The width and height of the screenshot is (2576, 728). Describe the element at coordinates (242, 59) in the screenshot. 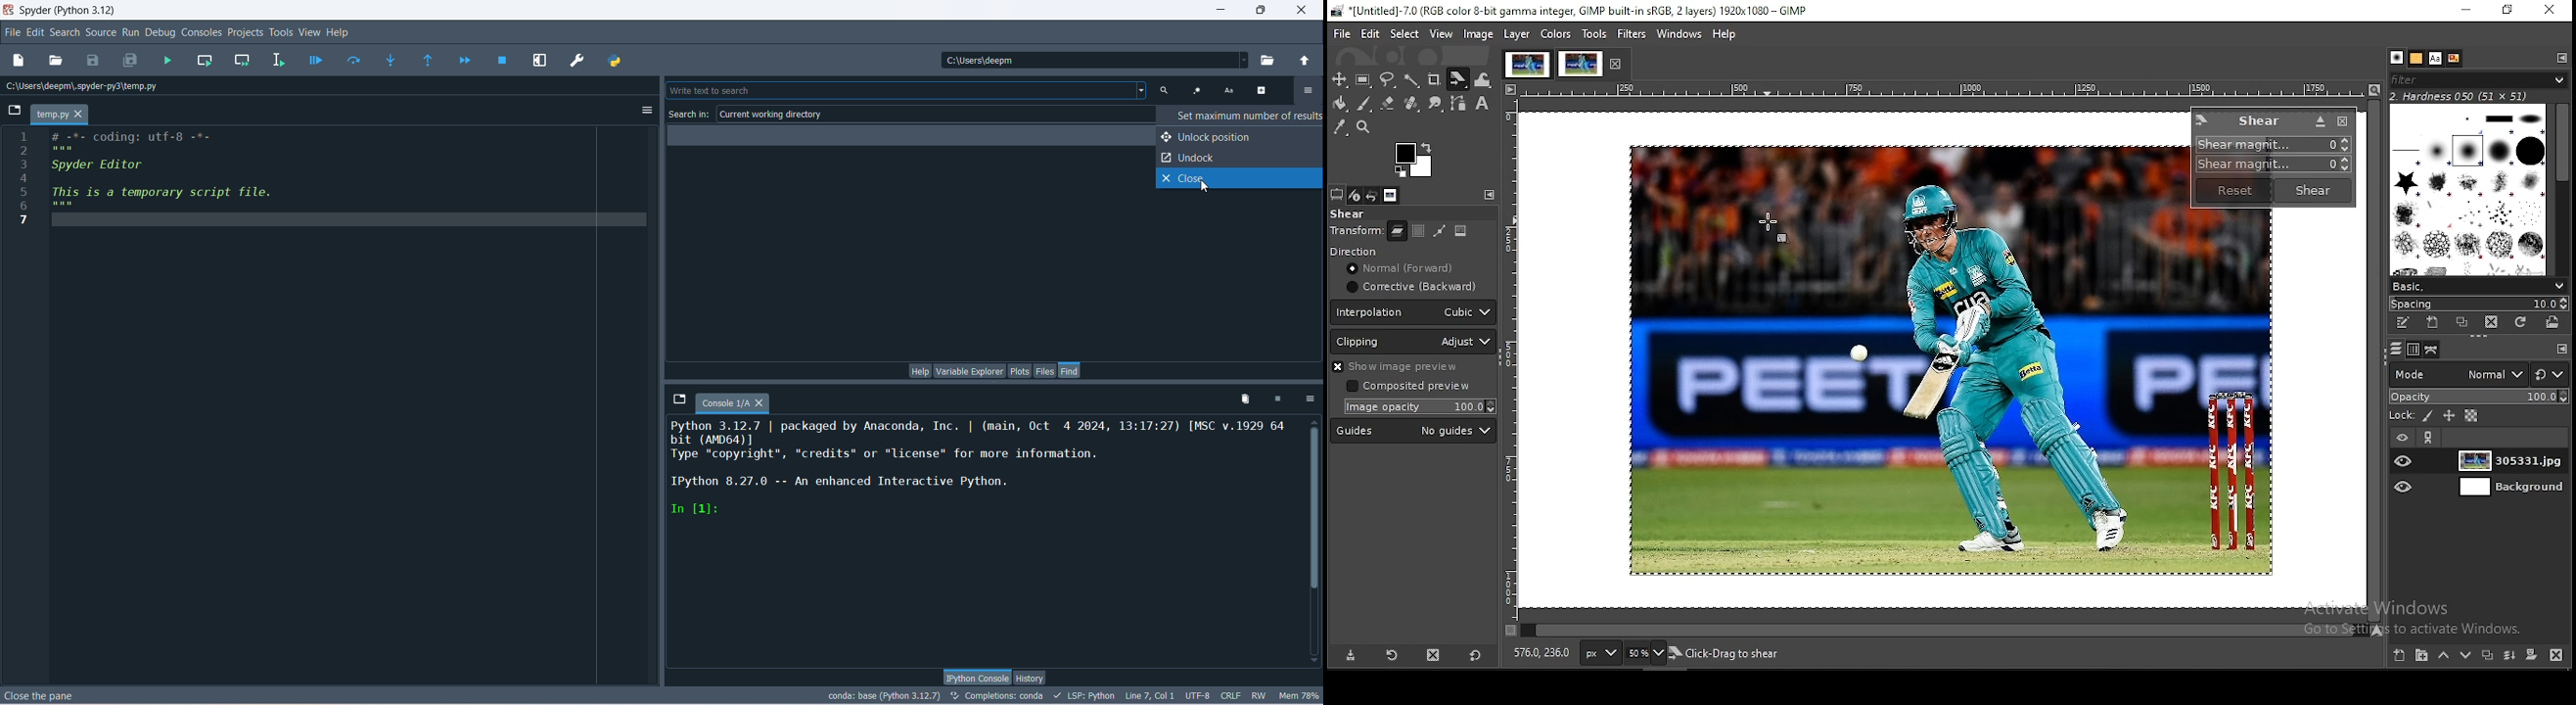

I see `run current cell and move to the next one` at that location.